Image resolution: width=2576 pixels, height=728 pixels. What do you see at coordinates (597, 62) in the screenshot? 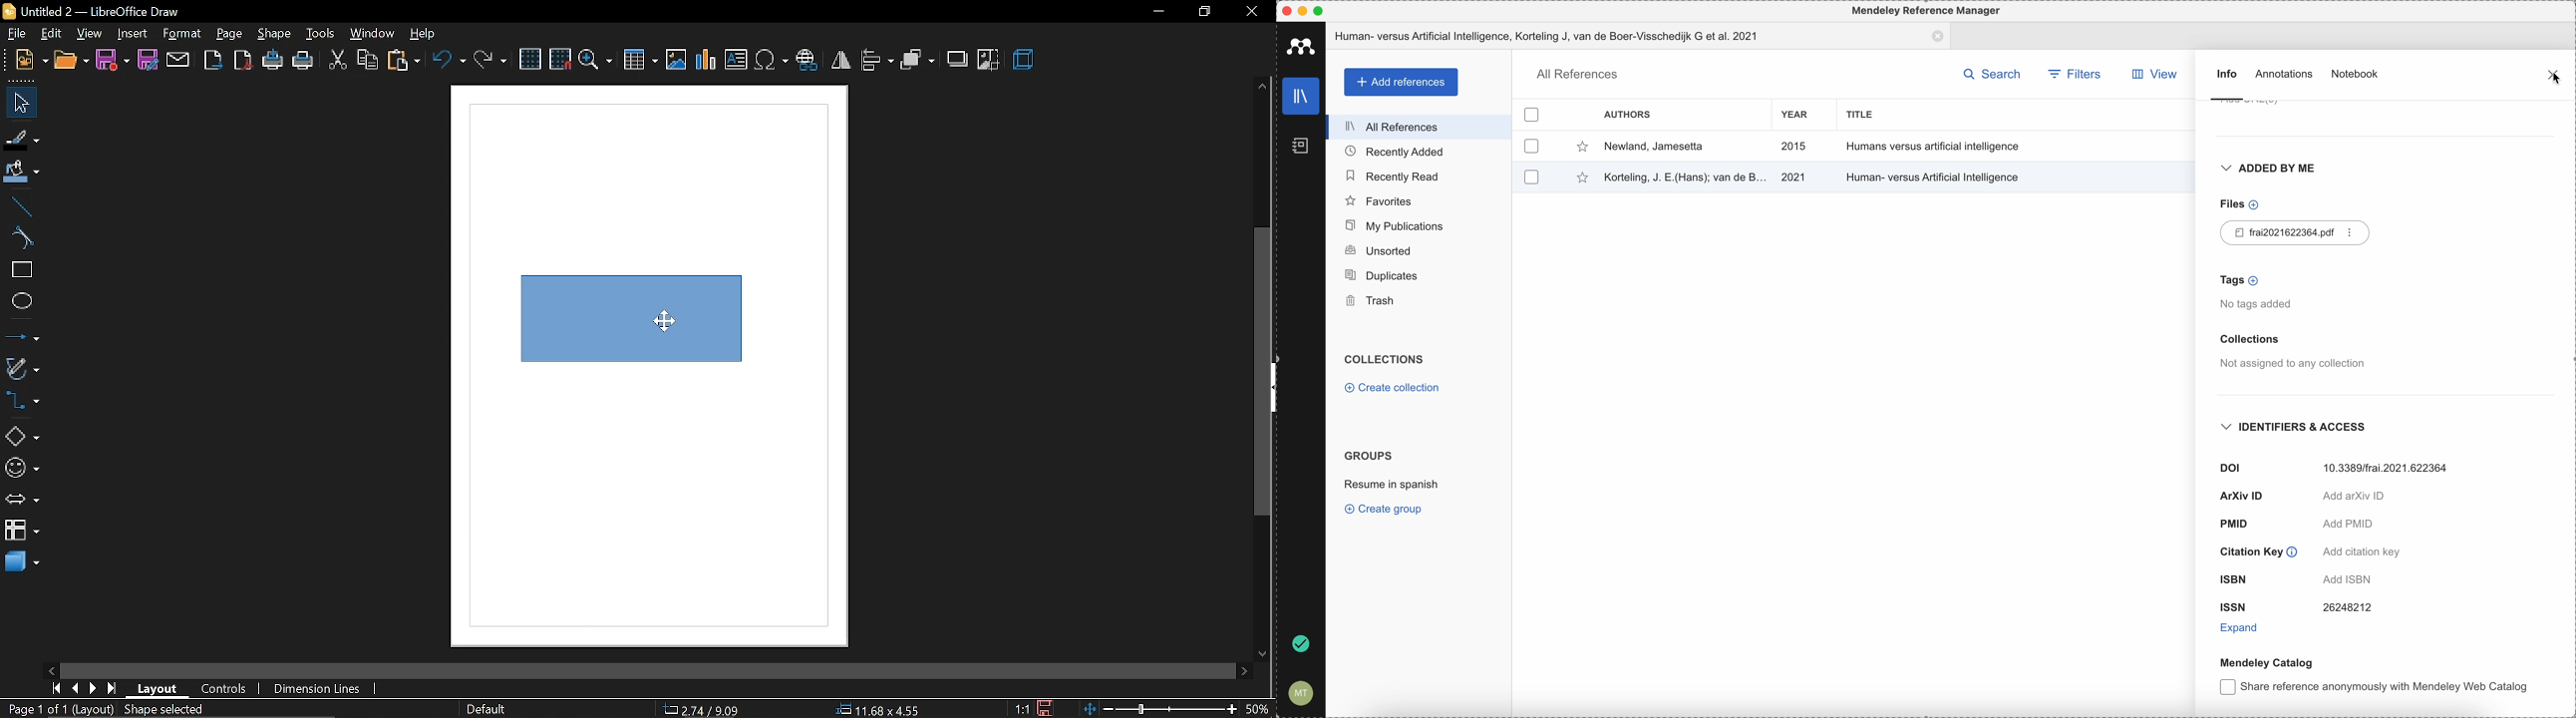
I see `zoom` at bounding box center [597, 62].